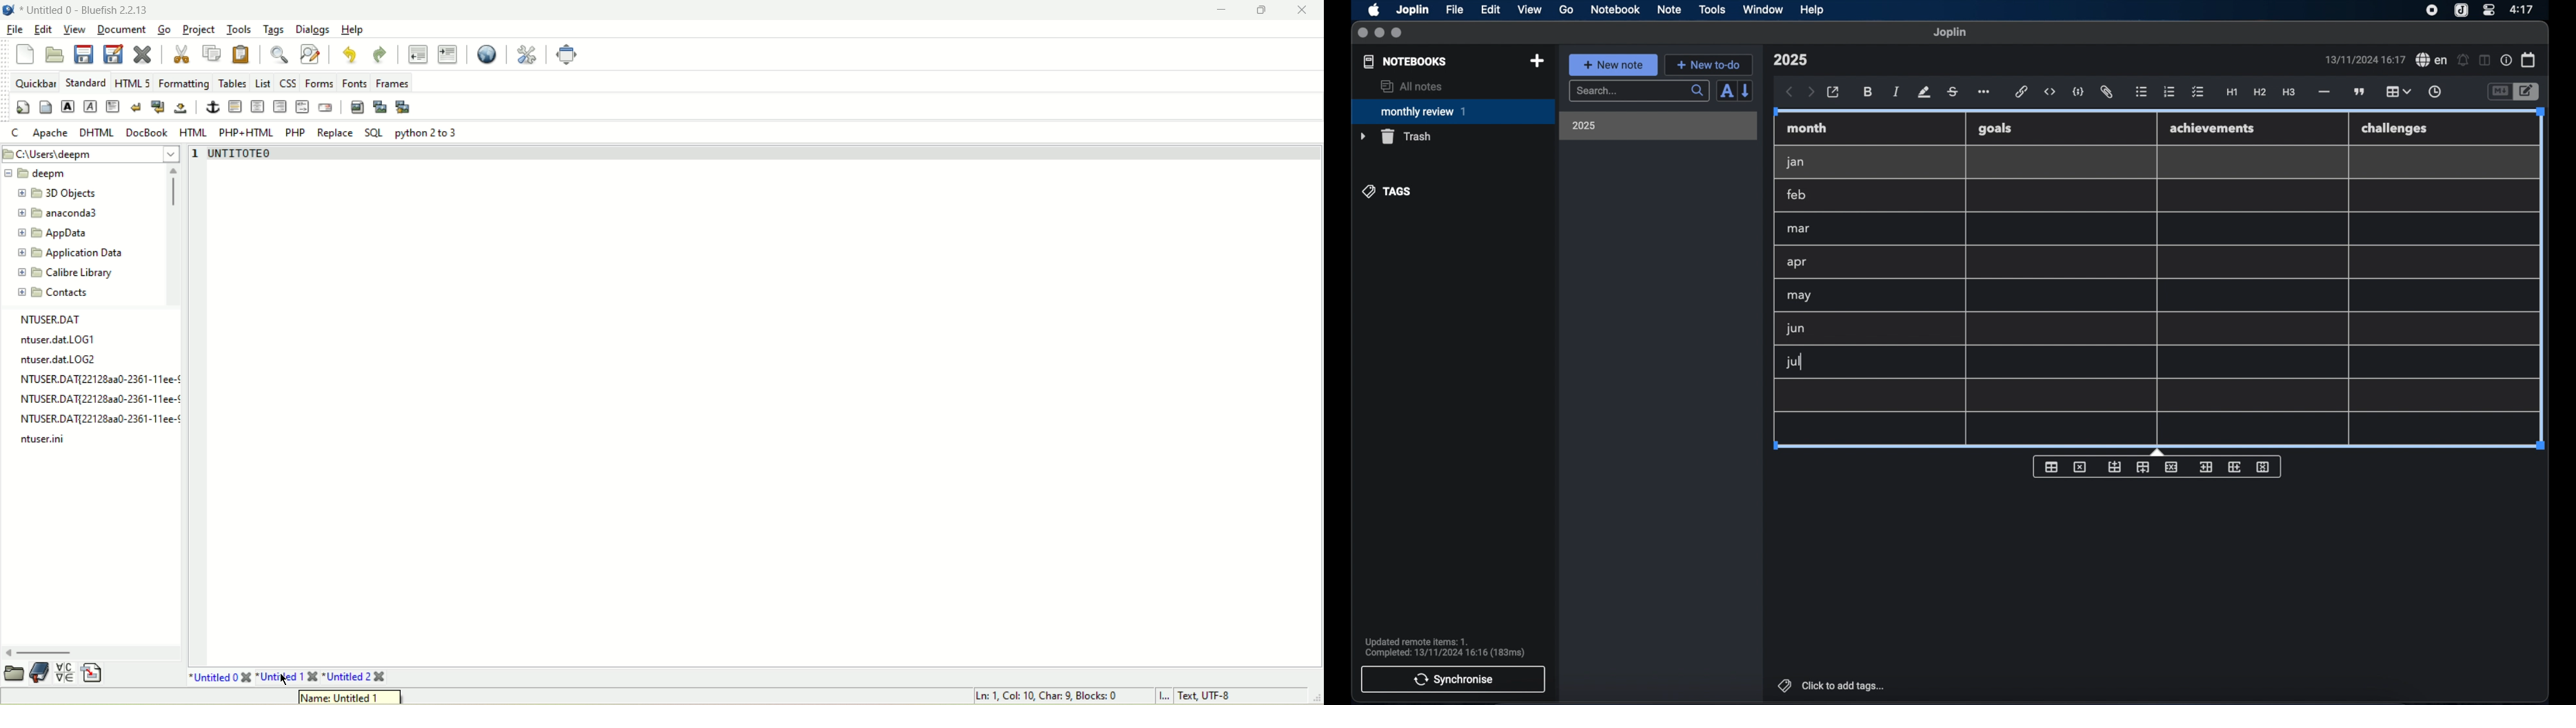  What do you see at coordinates (1790, 92) in the screenshot?
I see `back` at bounding box center [1790, 92].